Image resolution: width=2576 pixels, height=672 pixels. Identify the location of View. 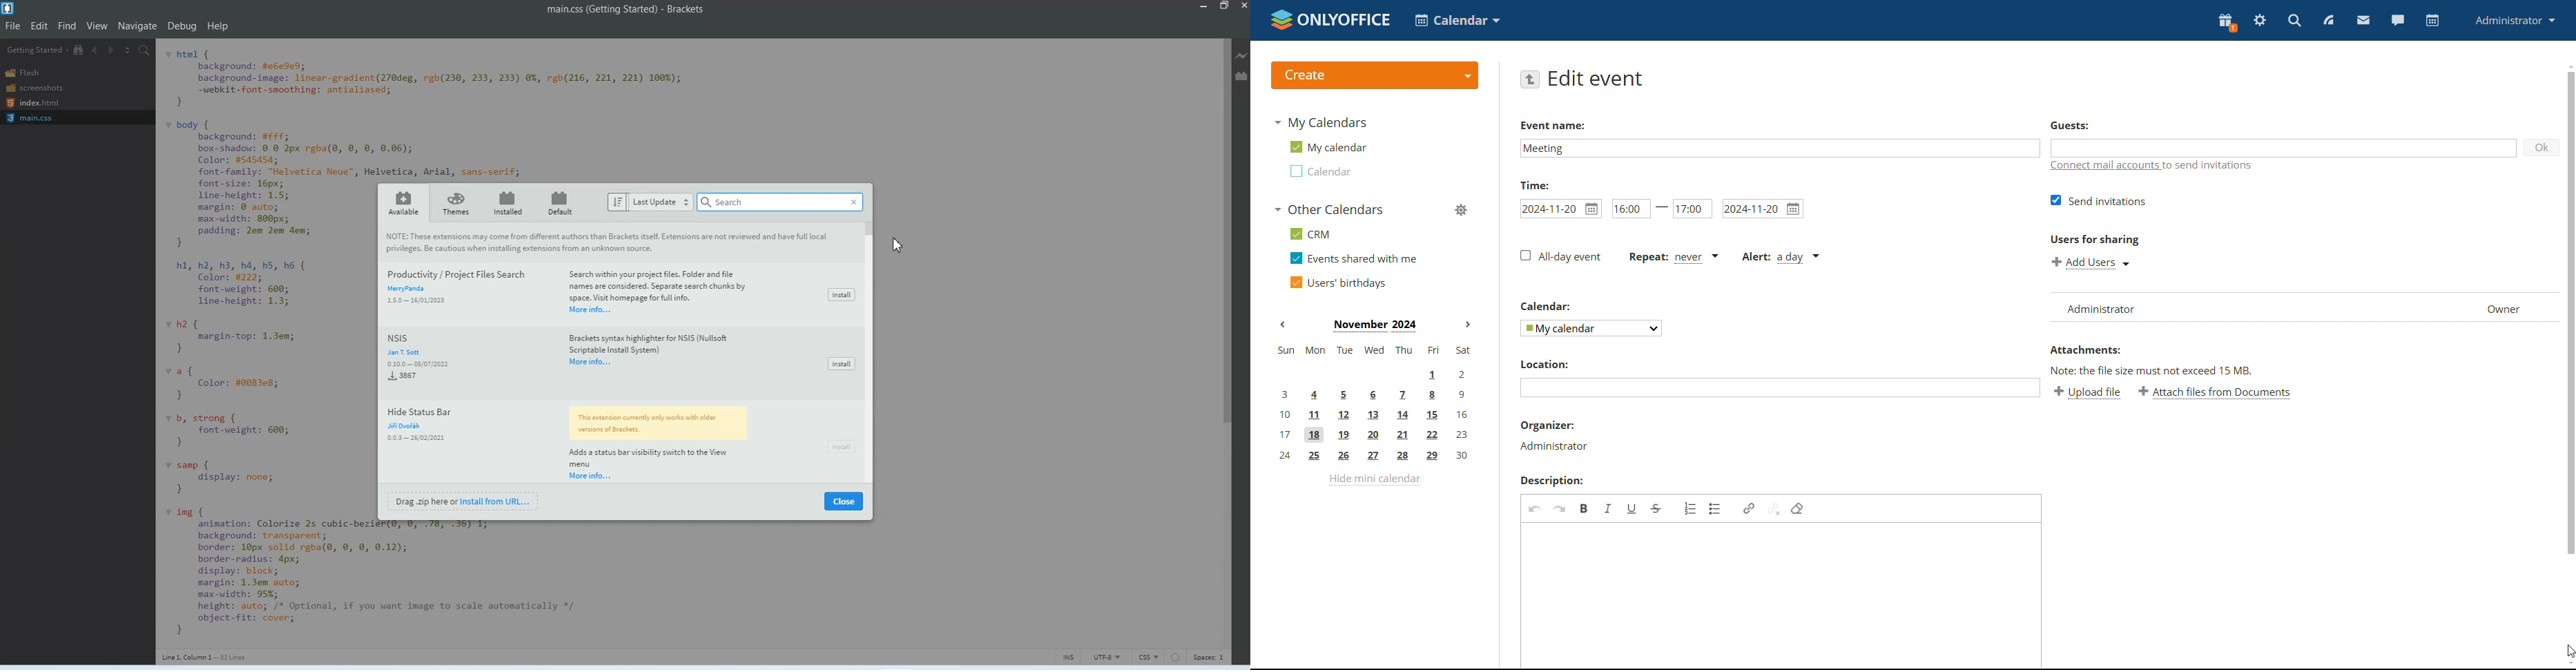
(98, 25).